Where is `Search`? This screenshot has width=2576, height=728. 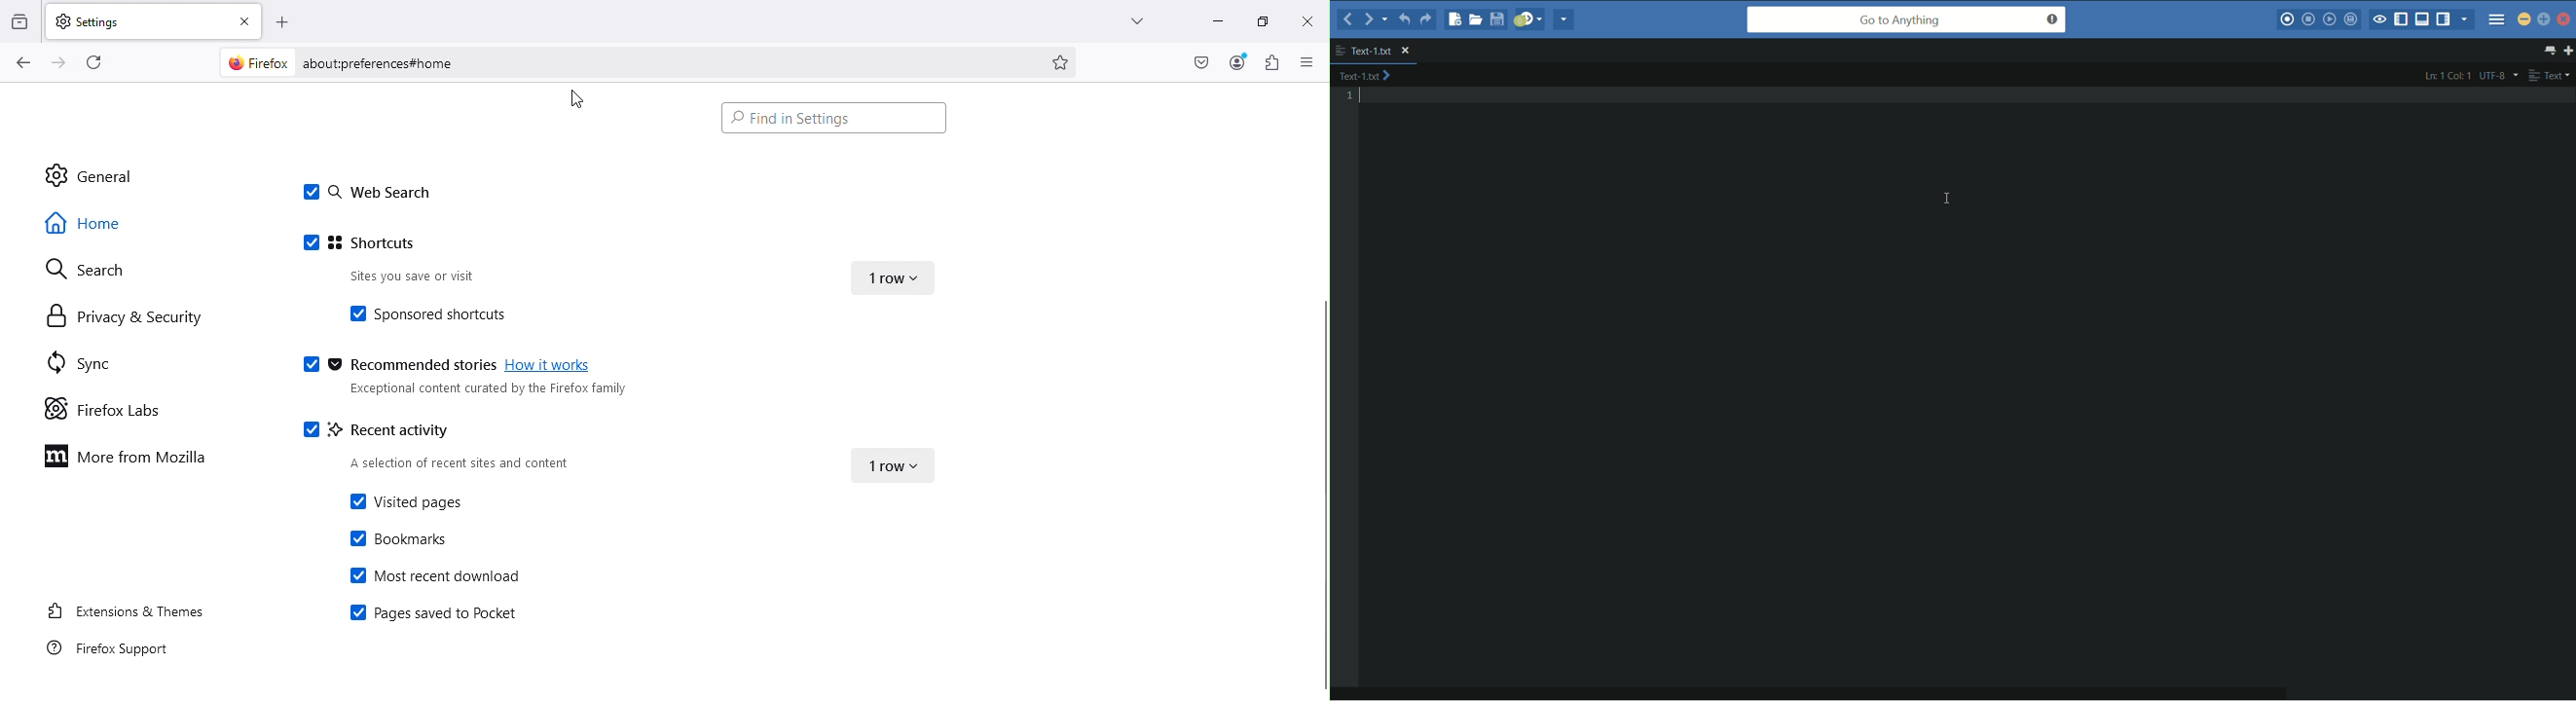 Search is located at coordinates (82, 268).